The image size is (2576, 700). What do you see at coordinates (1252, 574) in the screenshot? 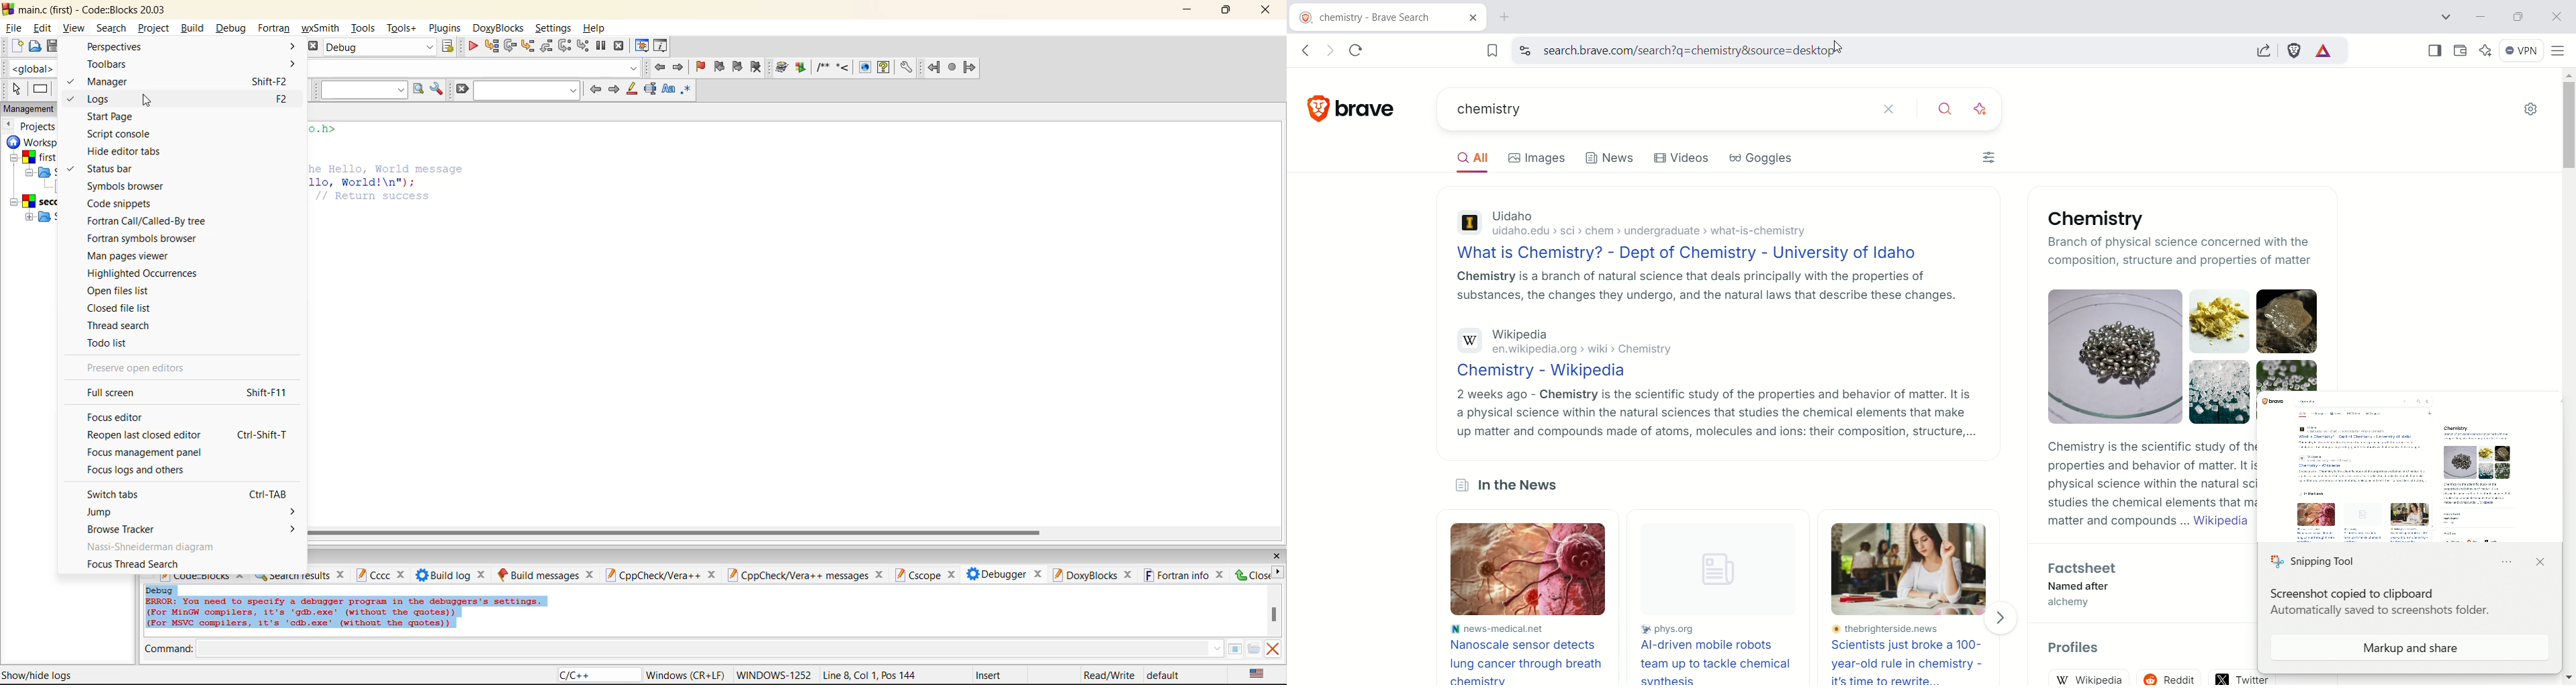
I see `close` at bounding box center [1252, 574].